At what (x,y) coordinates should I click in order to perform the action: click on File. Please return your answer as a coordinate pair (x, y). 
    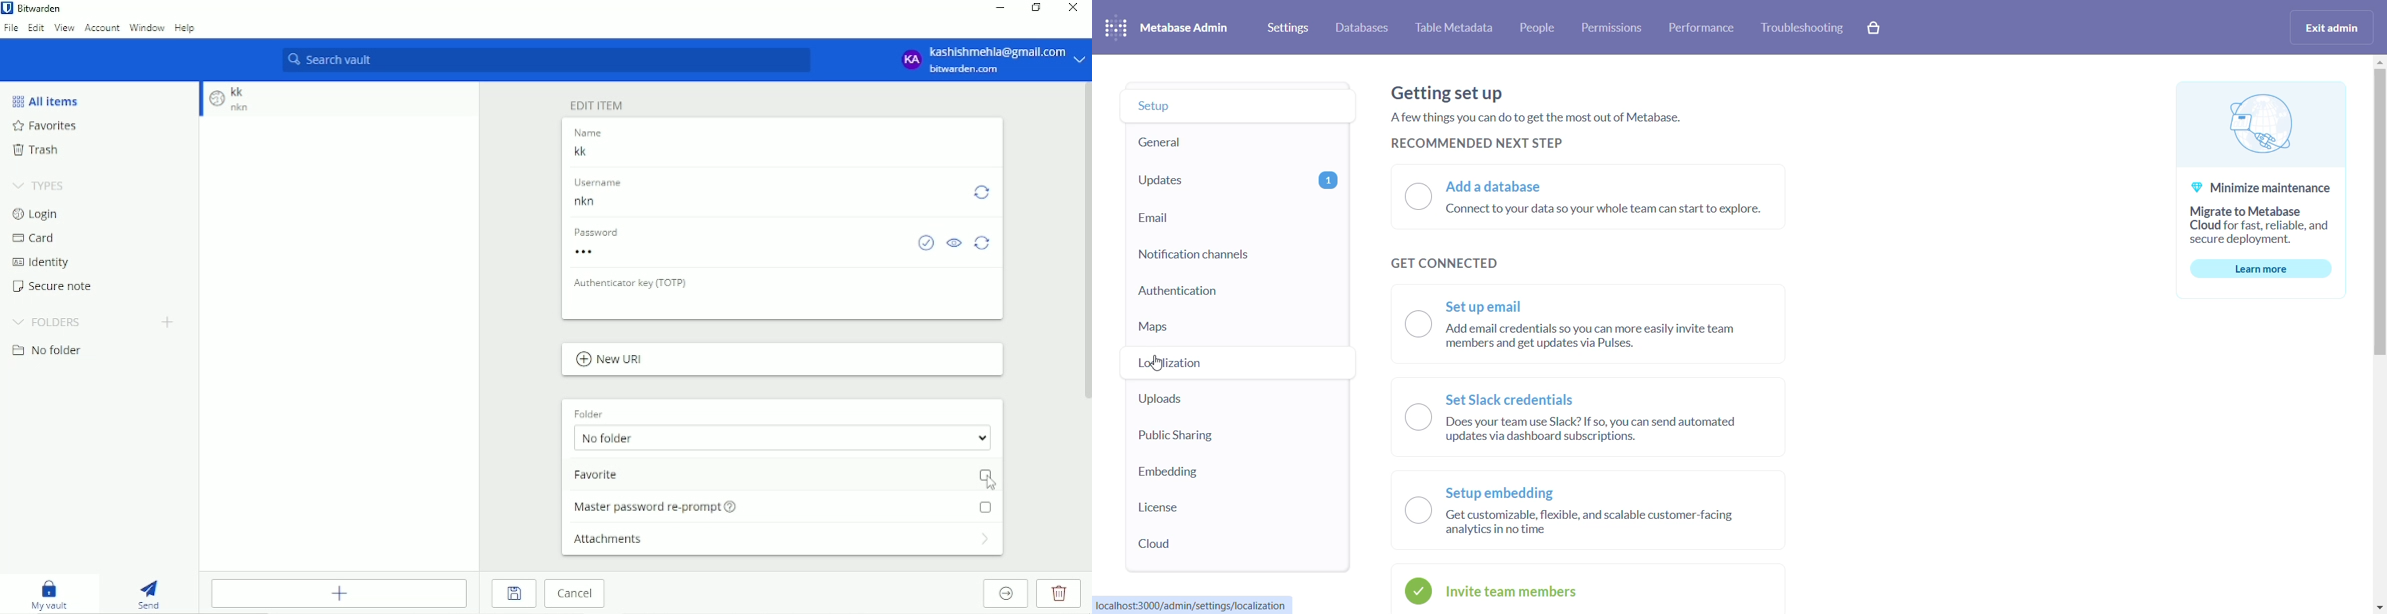
    Looking at the image, I should click on (12, 28).